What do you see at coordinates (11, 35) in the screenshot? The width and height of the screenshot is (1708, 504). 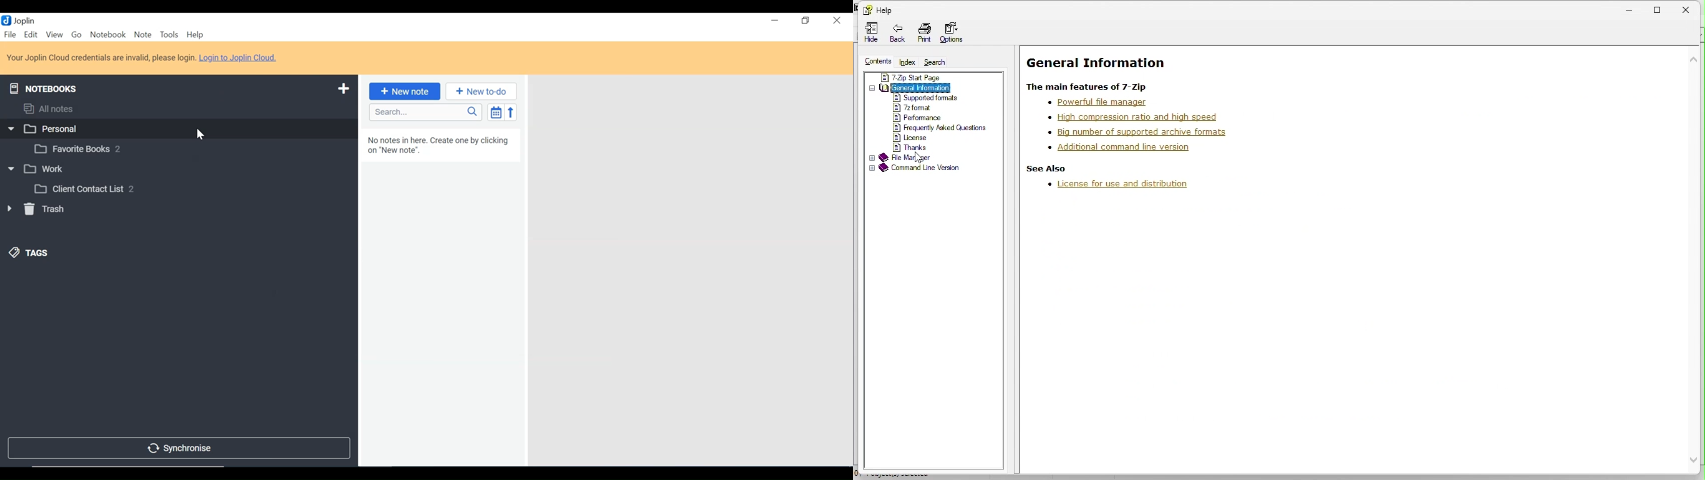 I see `File` at bounding box center [11, 35].